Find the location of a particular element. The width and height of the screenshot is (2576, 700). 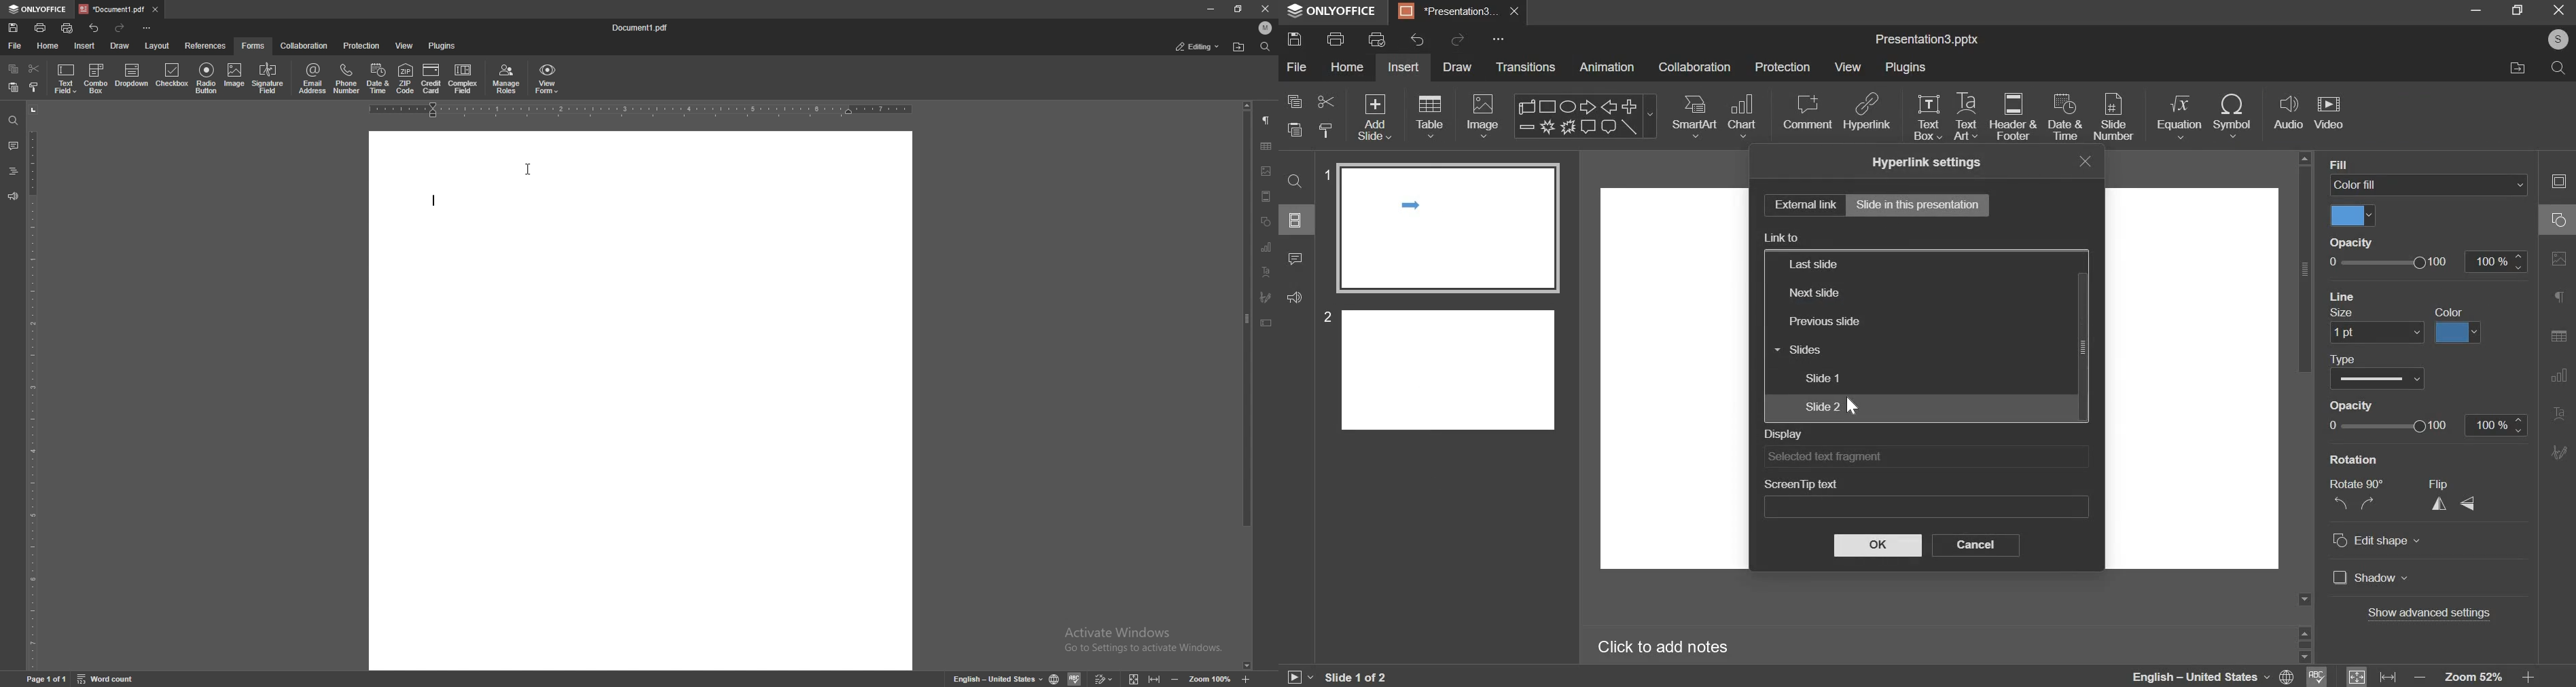

cursor is located at coordinates (526, 170).